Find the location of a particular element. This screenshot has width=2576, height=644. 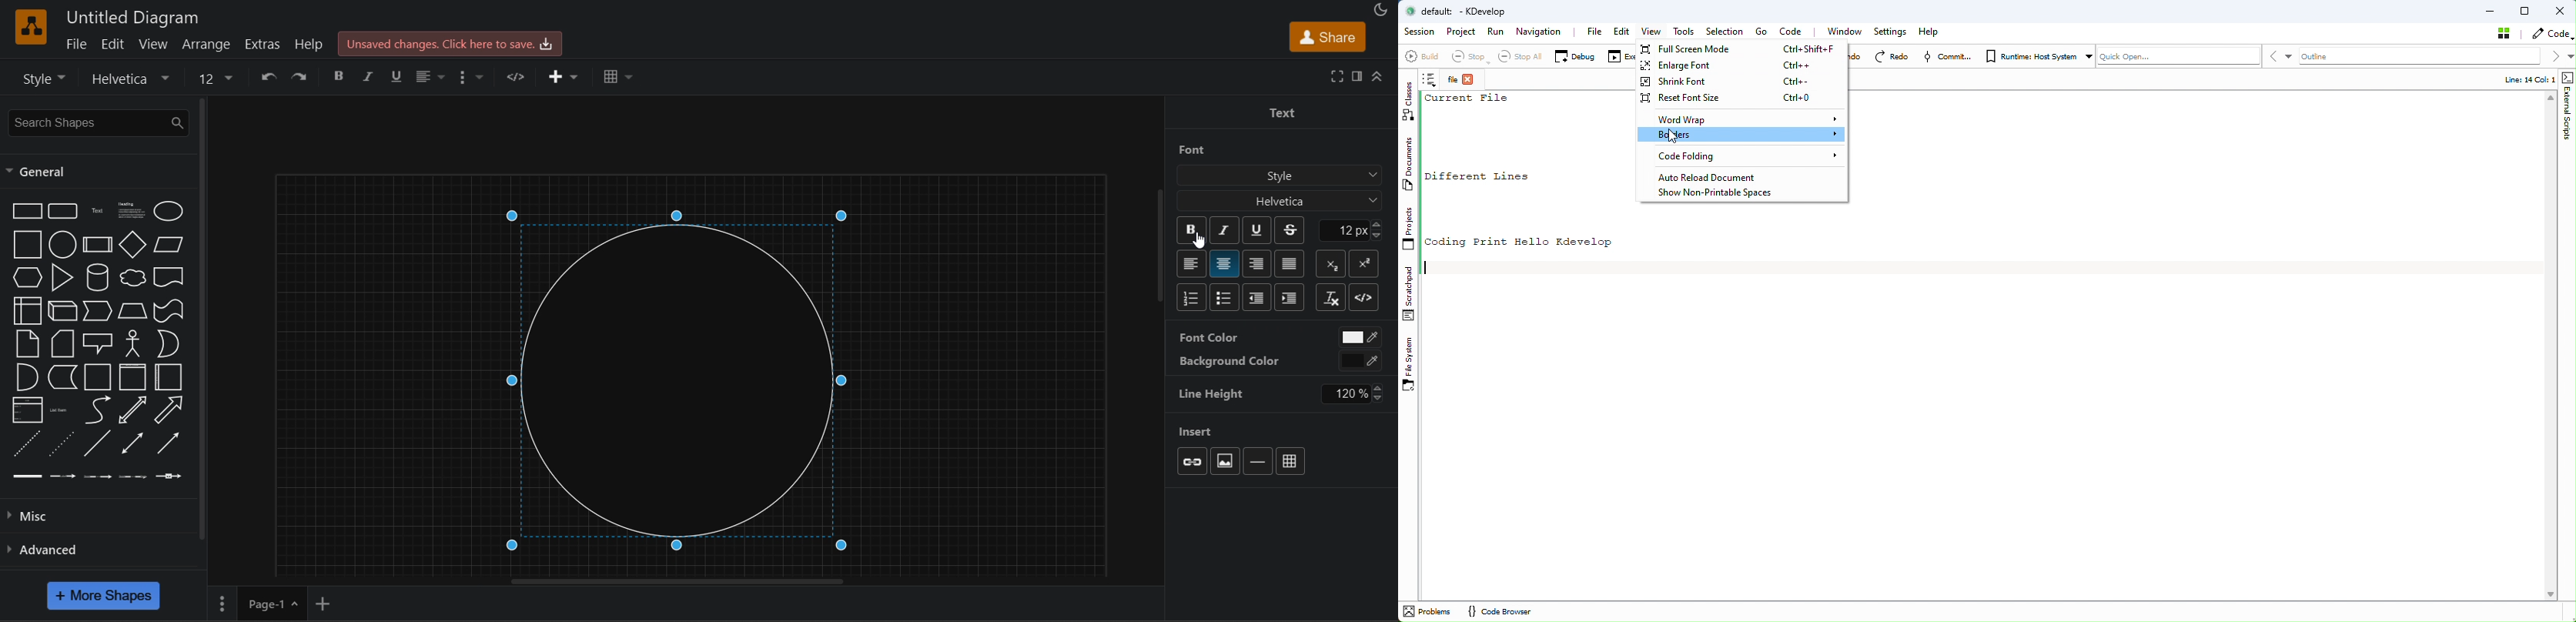

font size is located at coordinates (213, 79).